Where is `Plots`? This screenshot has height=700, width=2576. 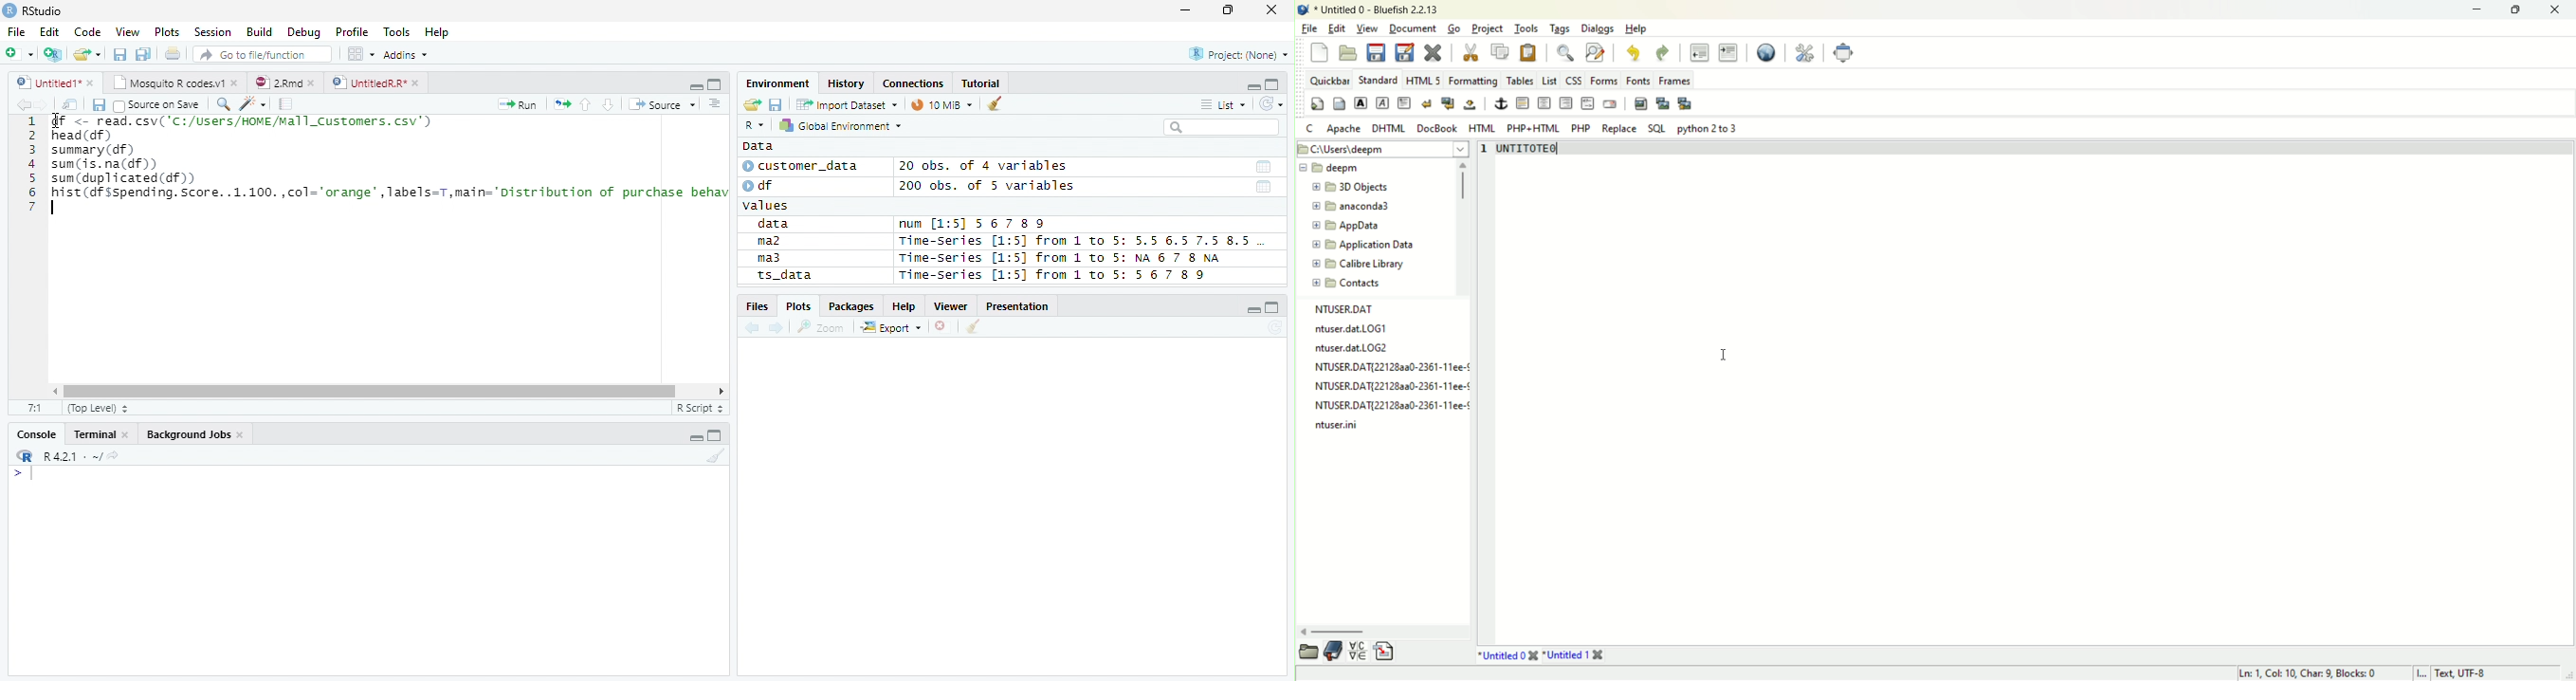
Plots is located at coordinates (167, 32).